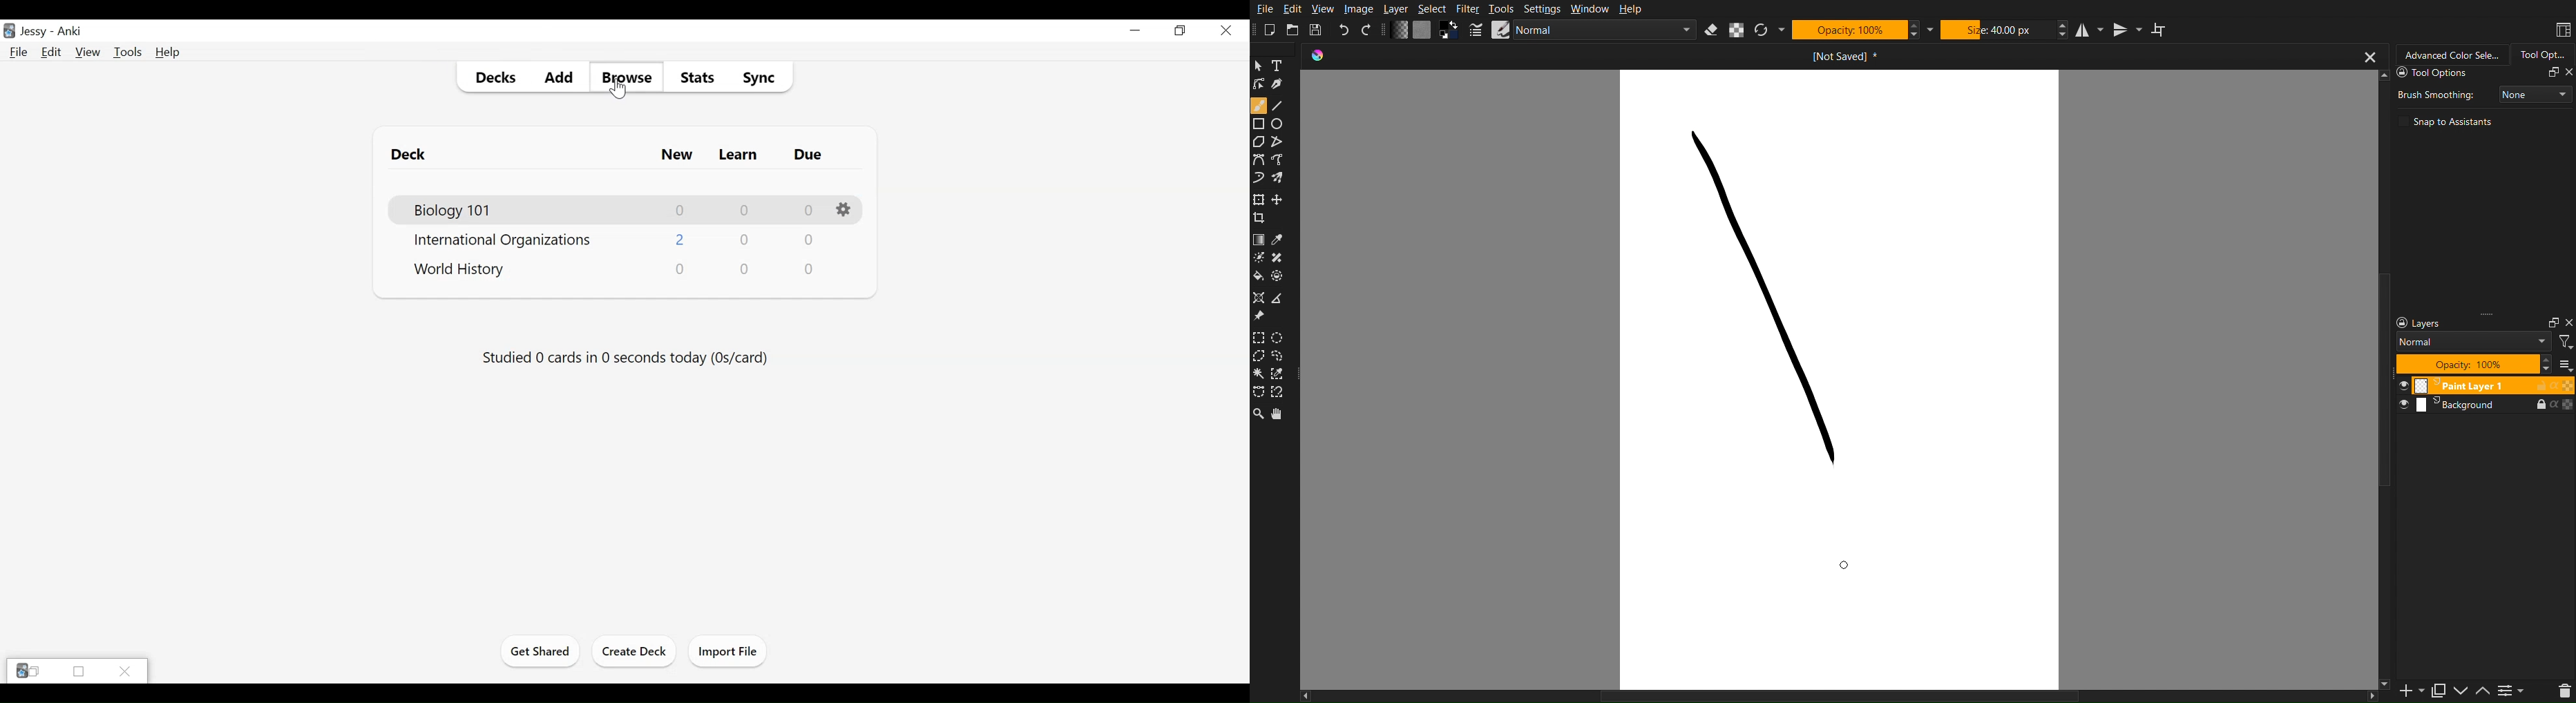  I want to click on View, so click(87, 53).